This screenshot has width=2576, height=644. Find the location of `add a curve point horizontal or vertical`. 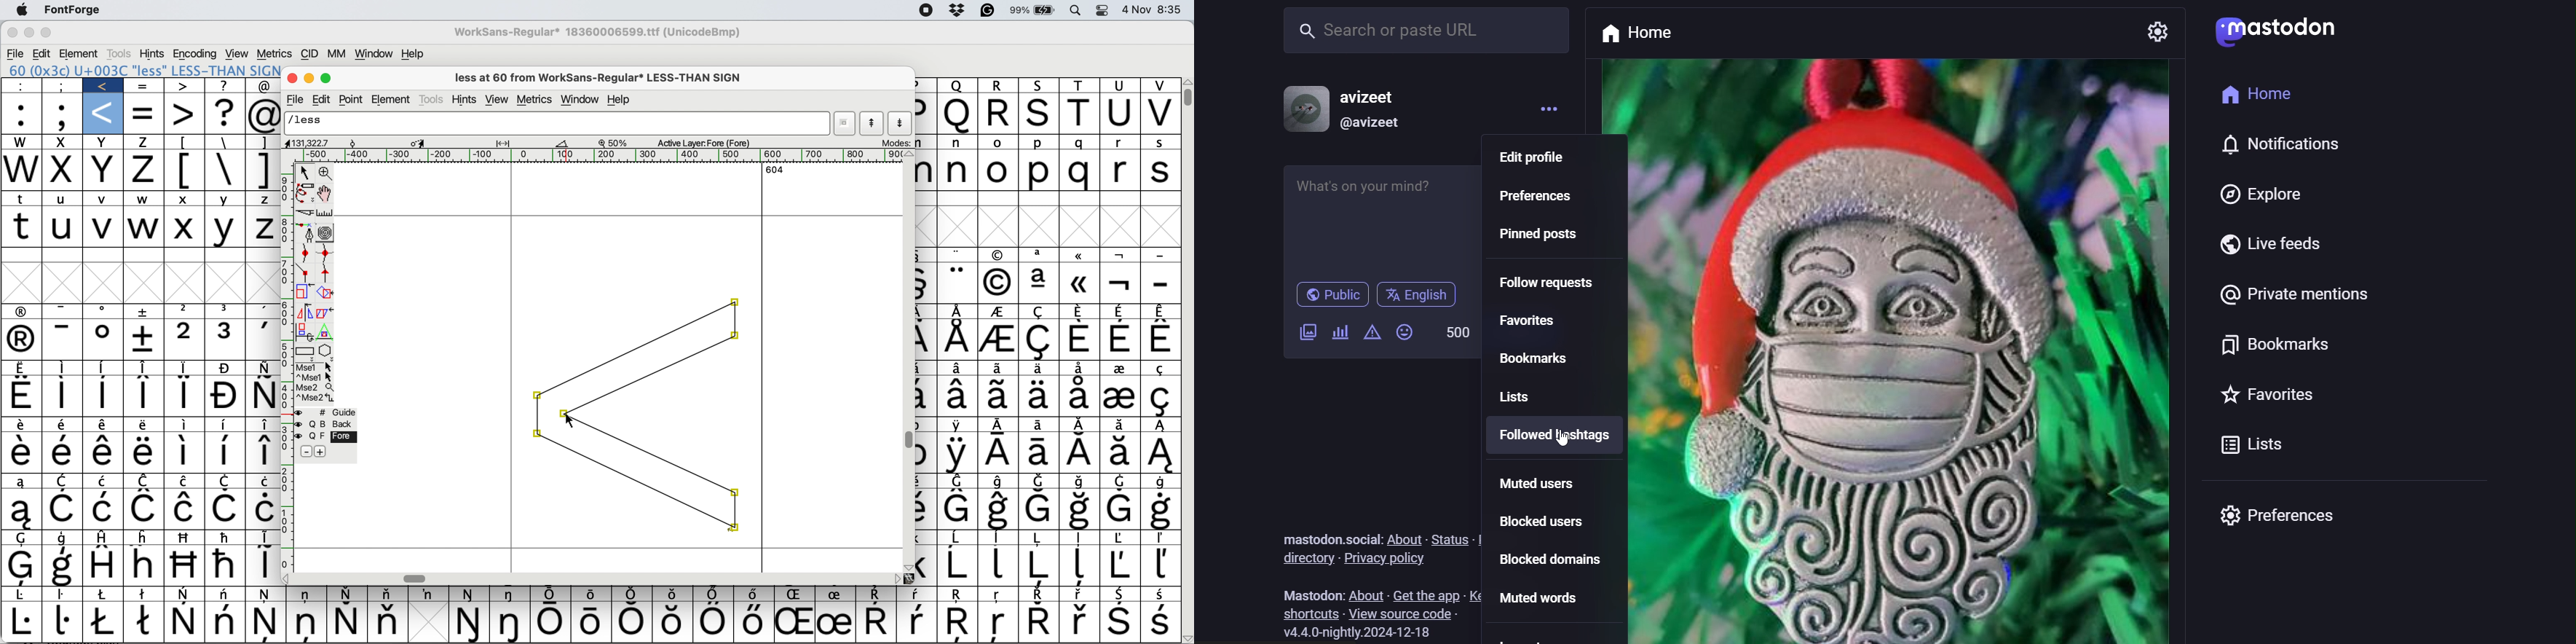

add a curve point horizontal or vertical is located at coordinates (328, 252).